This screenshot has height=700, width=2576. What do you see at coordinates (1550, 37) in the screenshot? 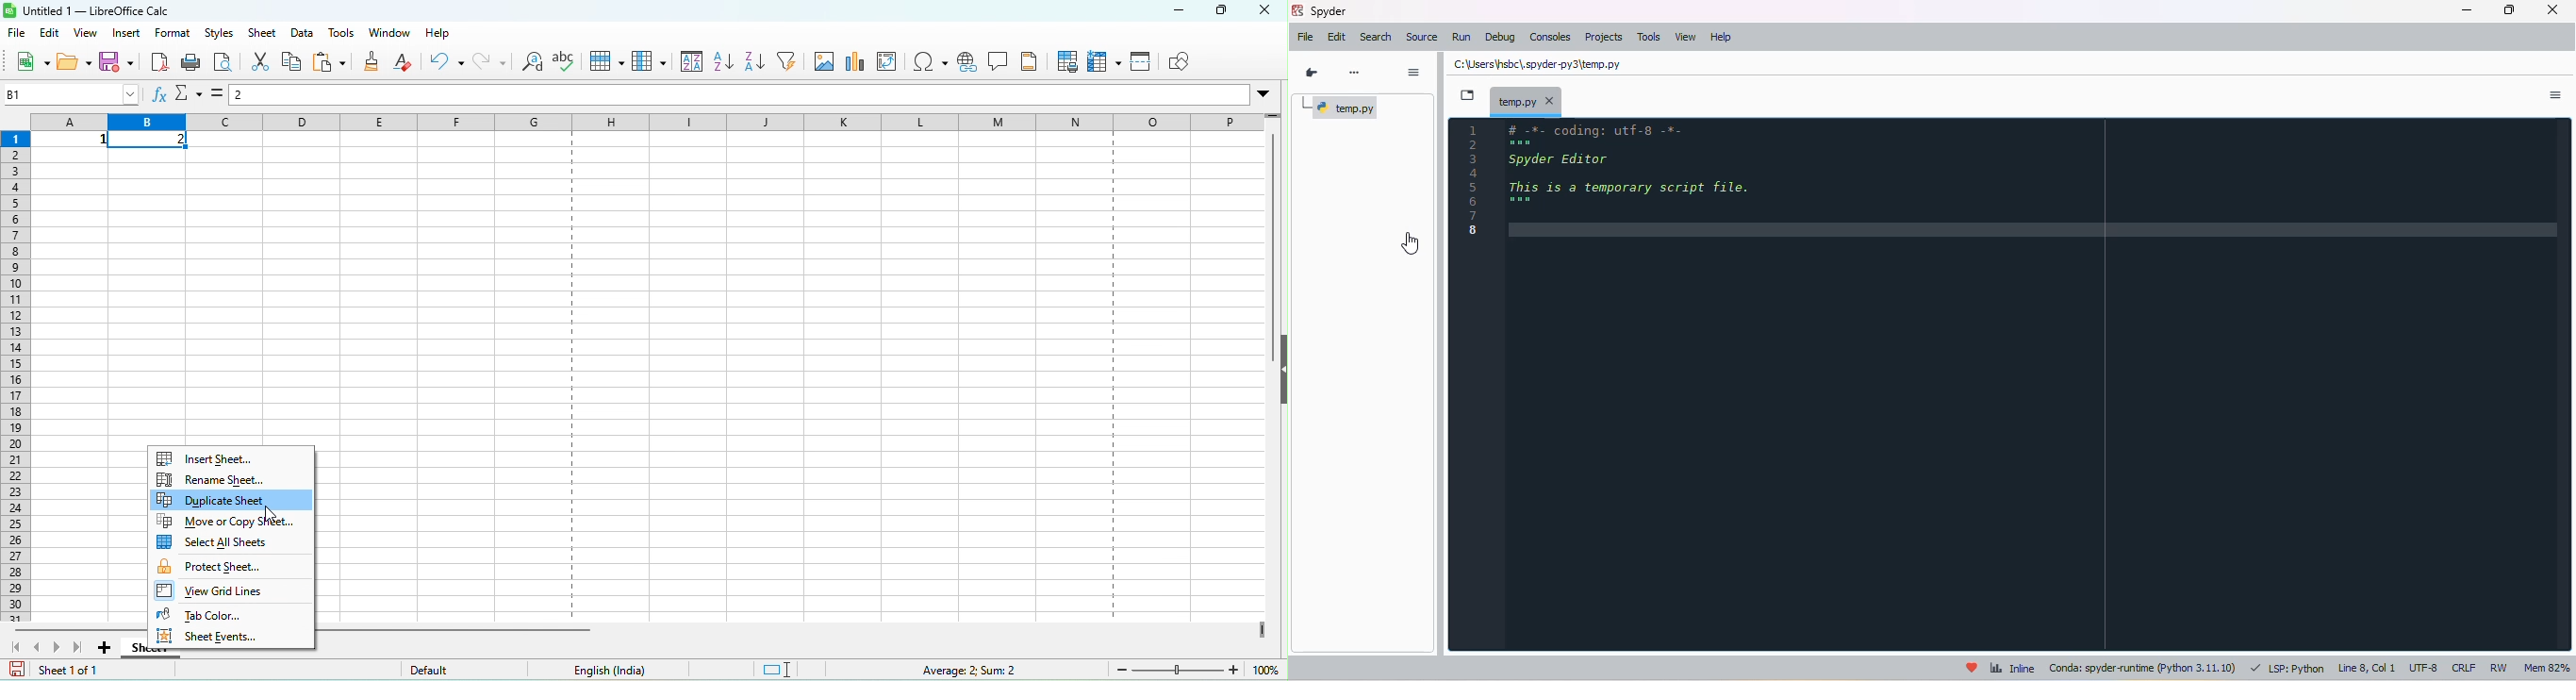
I see `consoles` at bounding box center [1550, 37].